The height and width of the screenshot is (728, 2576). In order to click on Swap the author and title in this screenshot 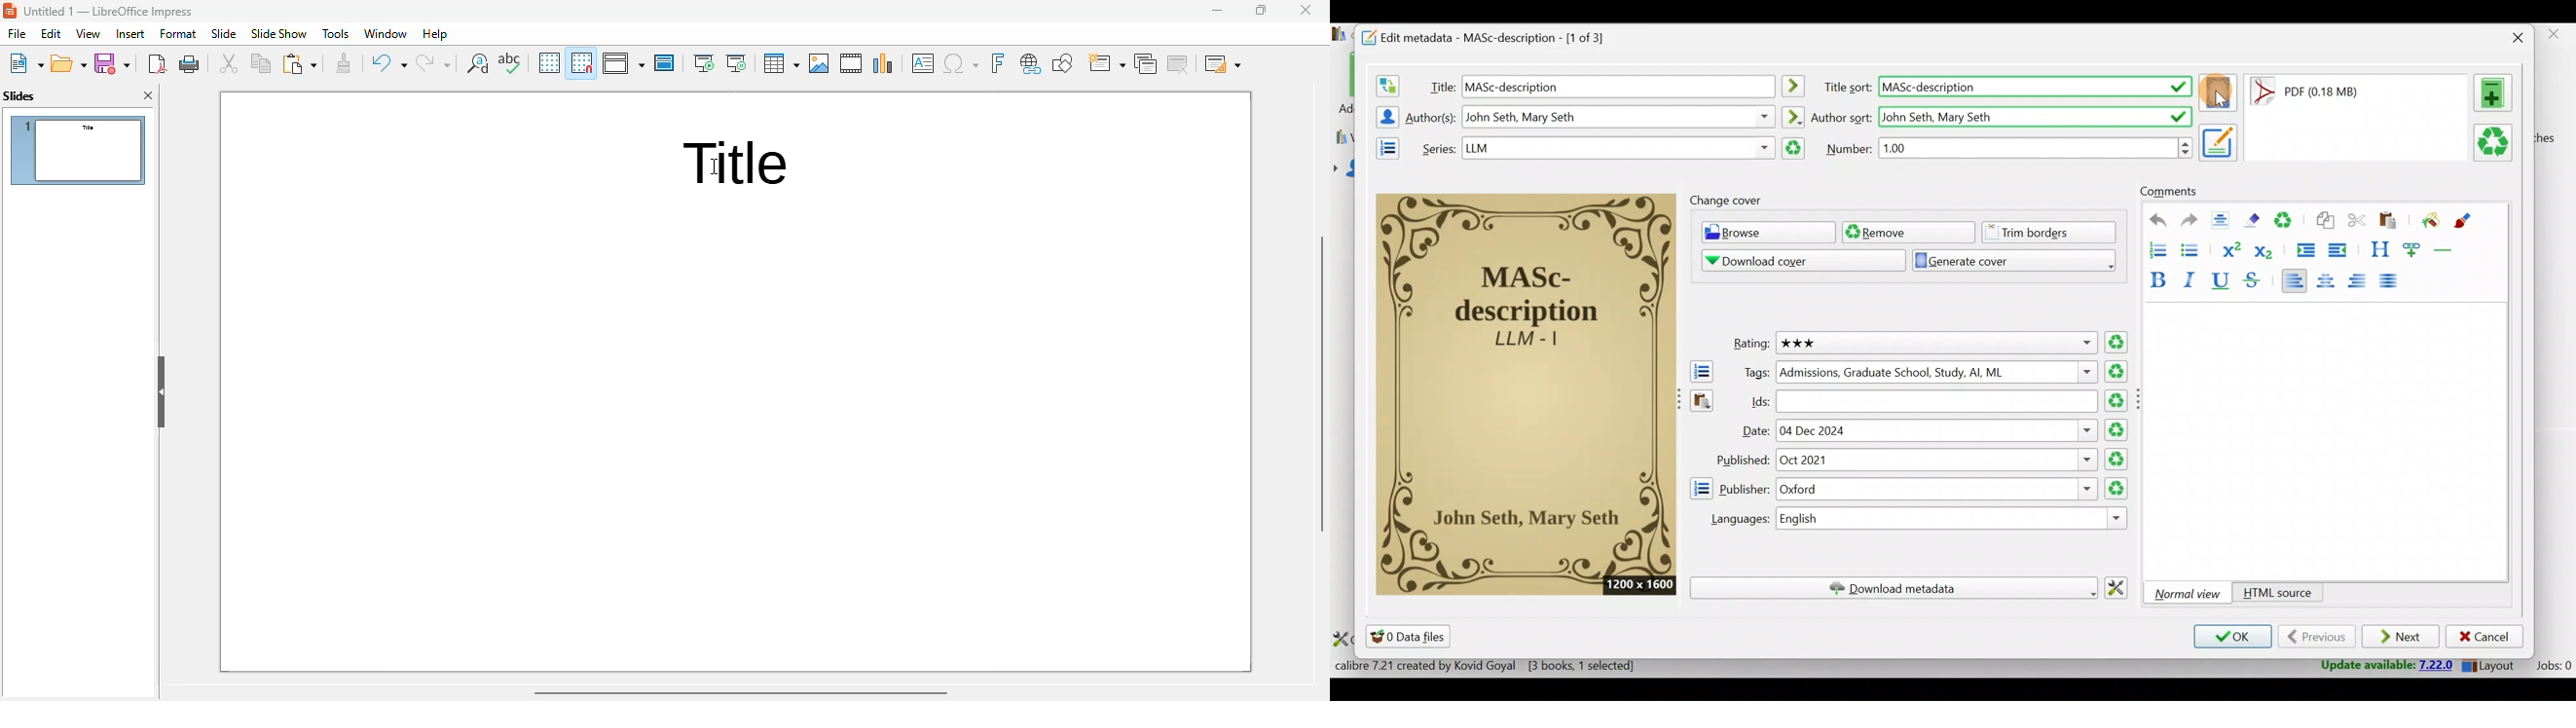, I will do `click(1386, 83)`.